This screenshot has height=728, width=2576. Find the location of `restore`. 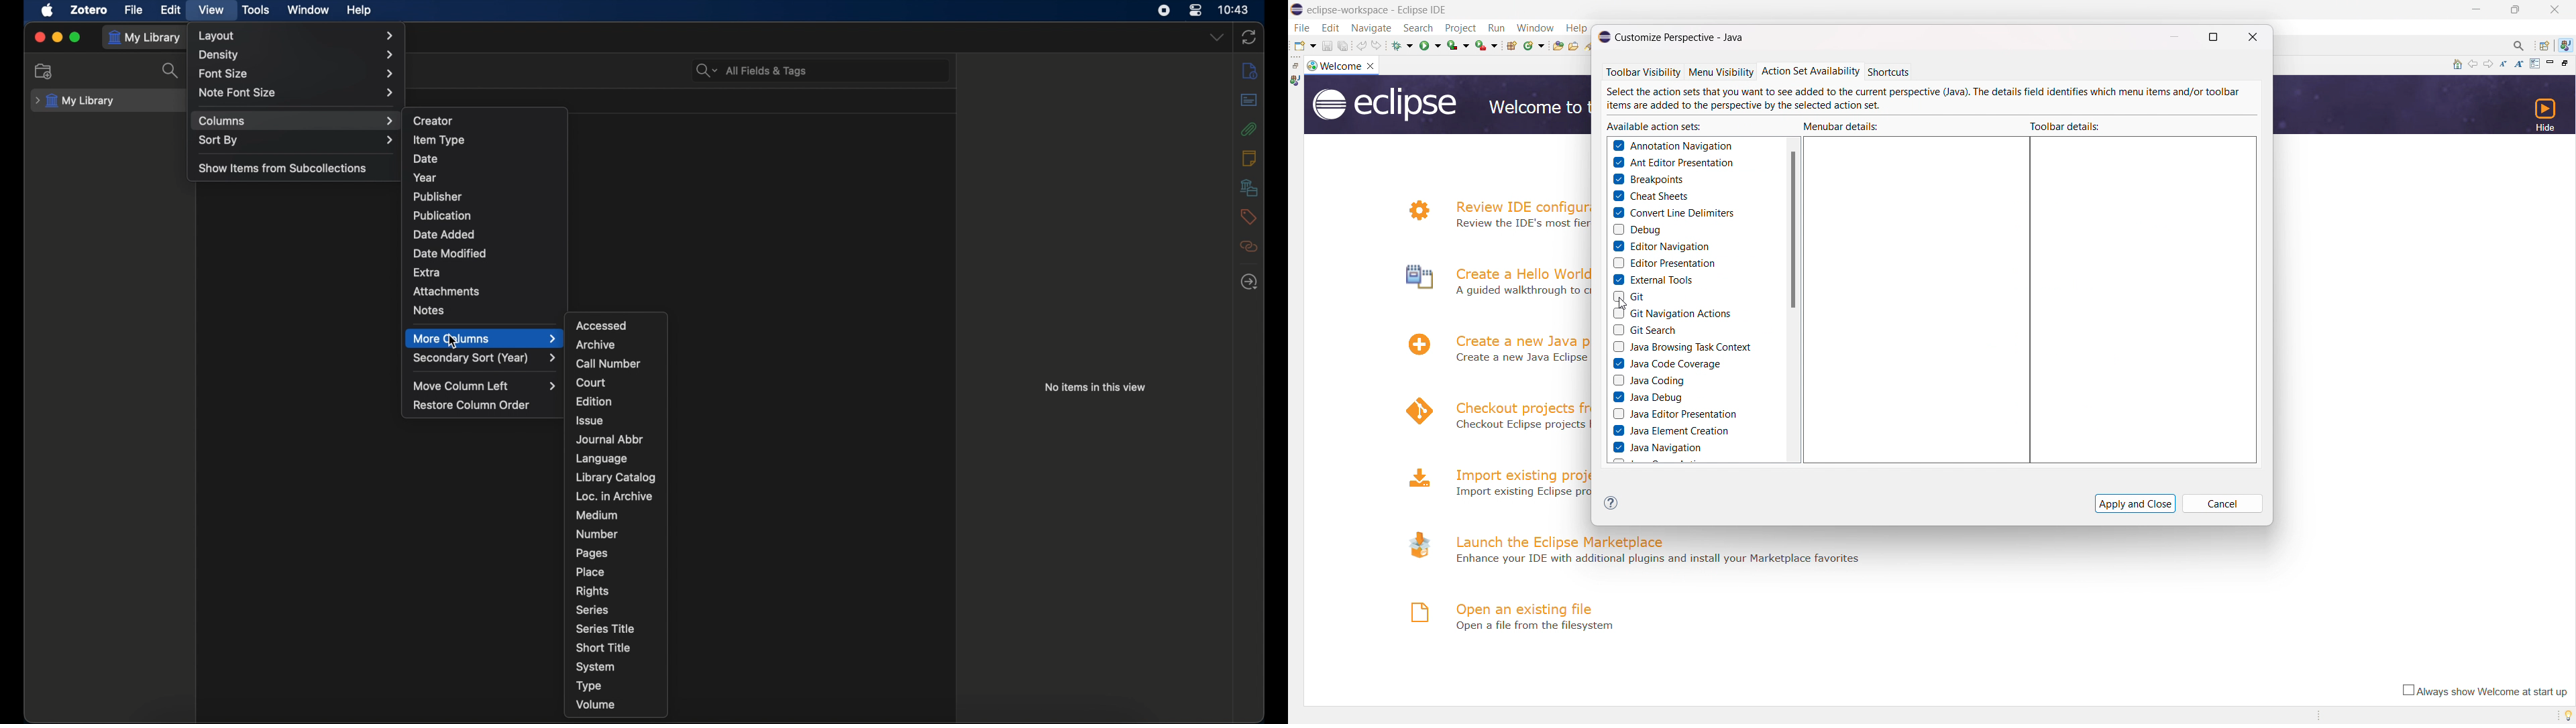

restore is located at coordinates (2568, 62).